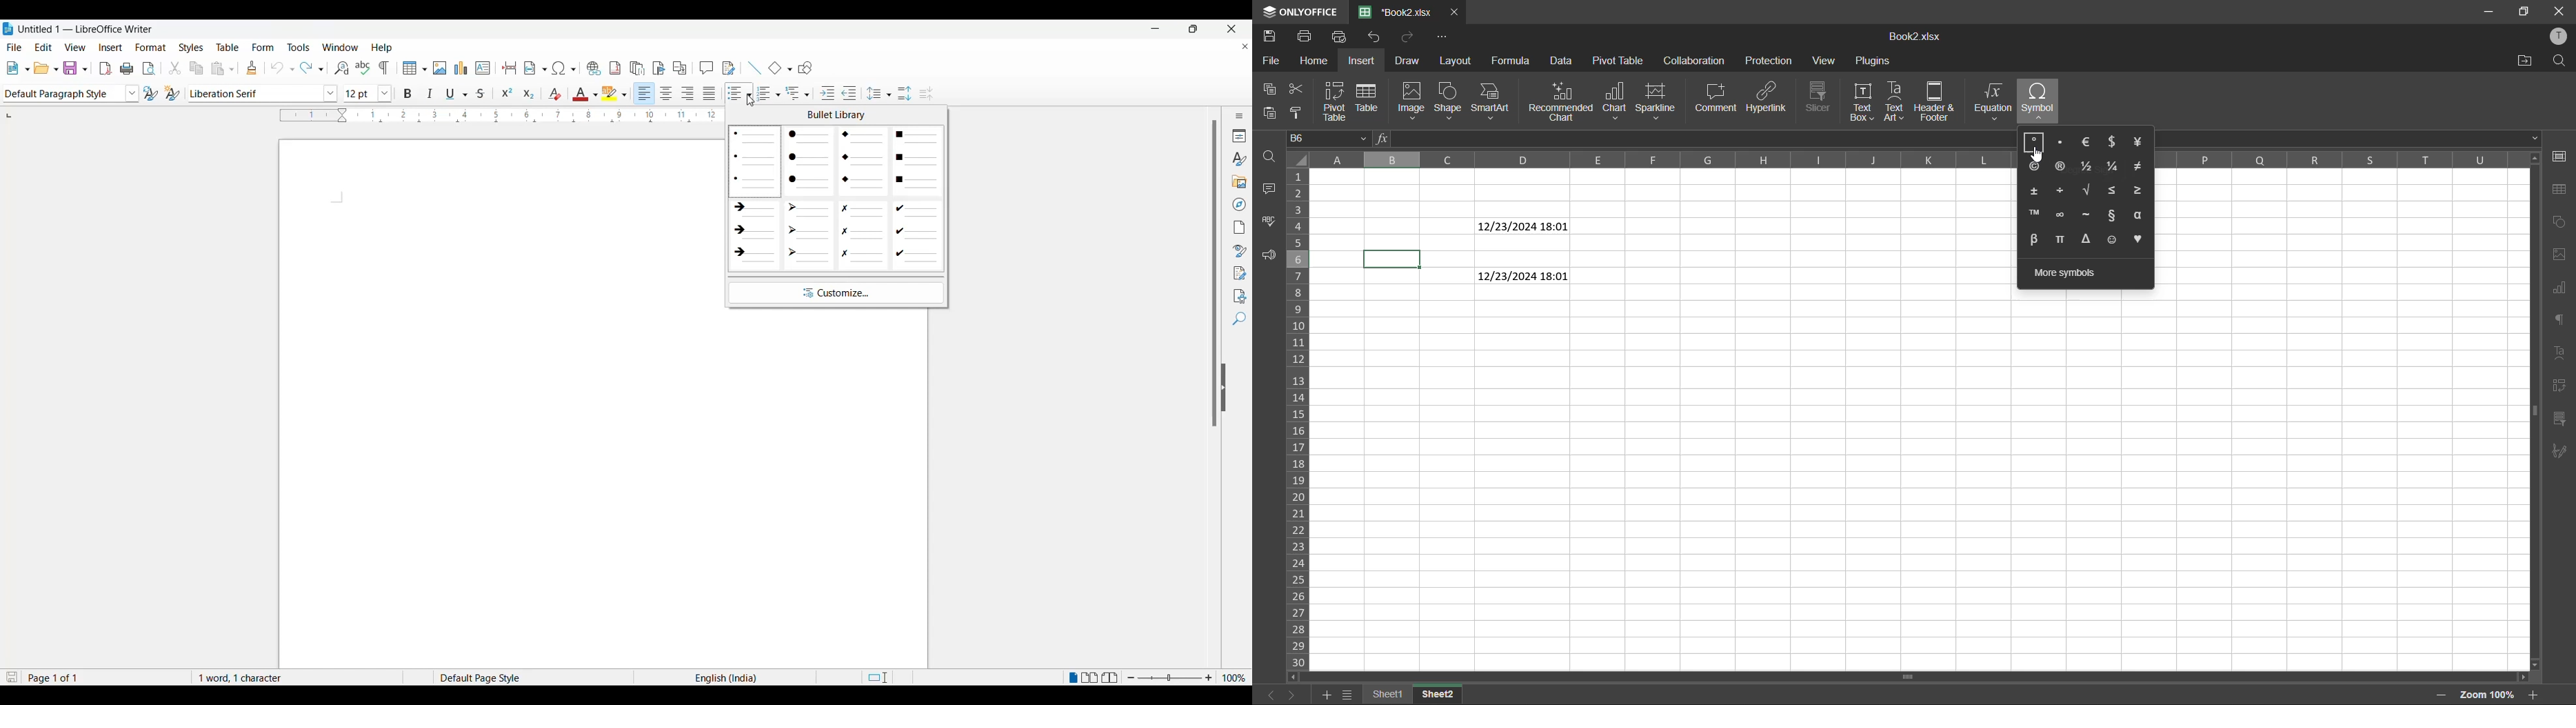 The width and height of the screenshot is (2576, 728). I want to click on plus minus sign, so click(2035, 190).